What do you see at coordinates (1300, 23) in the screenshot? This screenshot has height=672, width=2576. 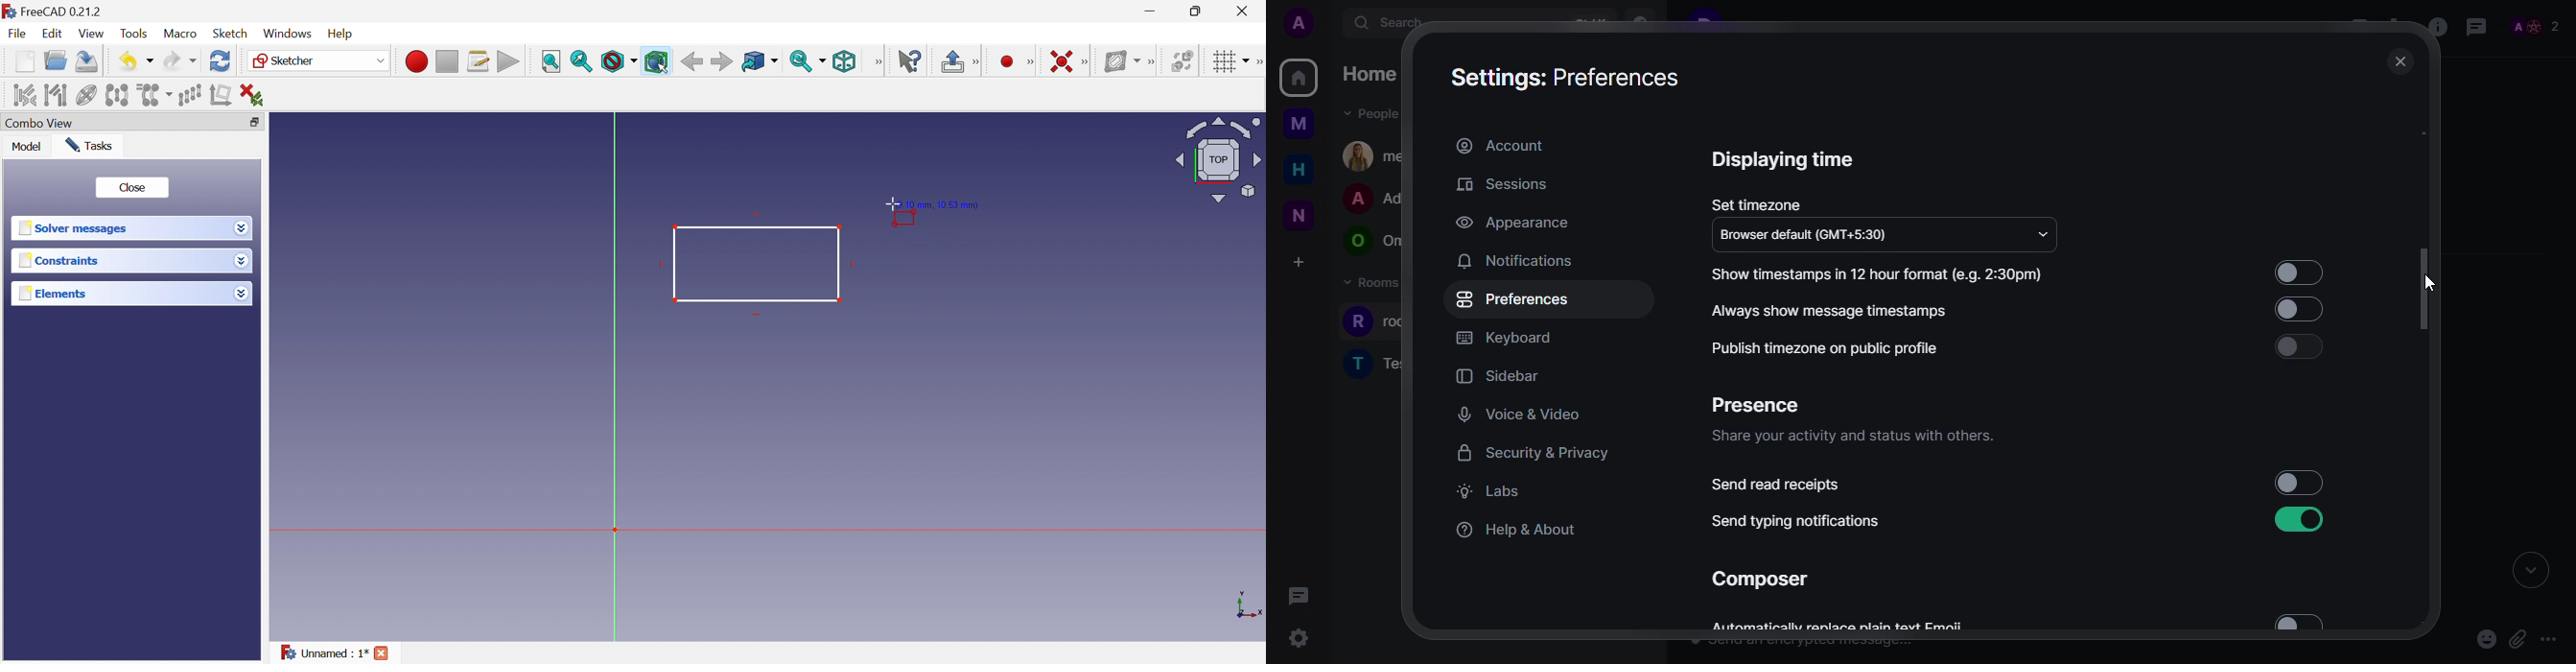 I see `profile` at bounding box center [1300, 23].